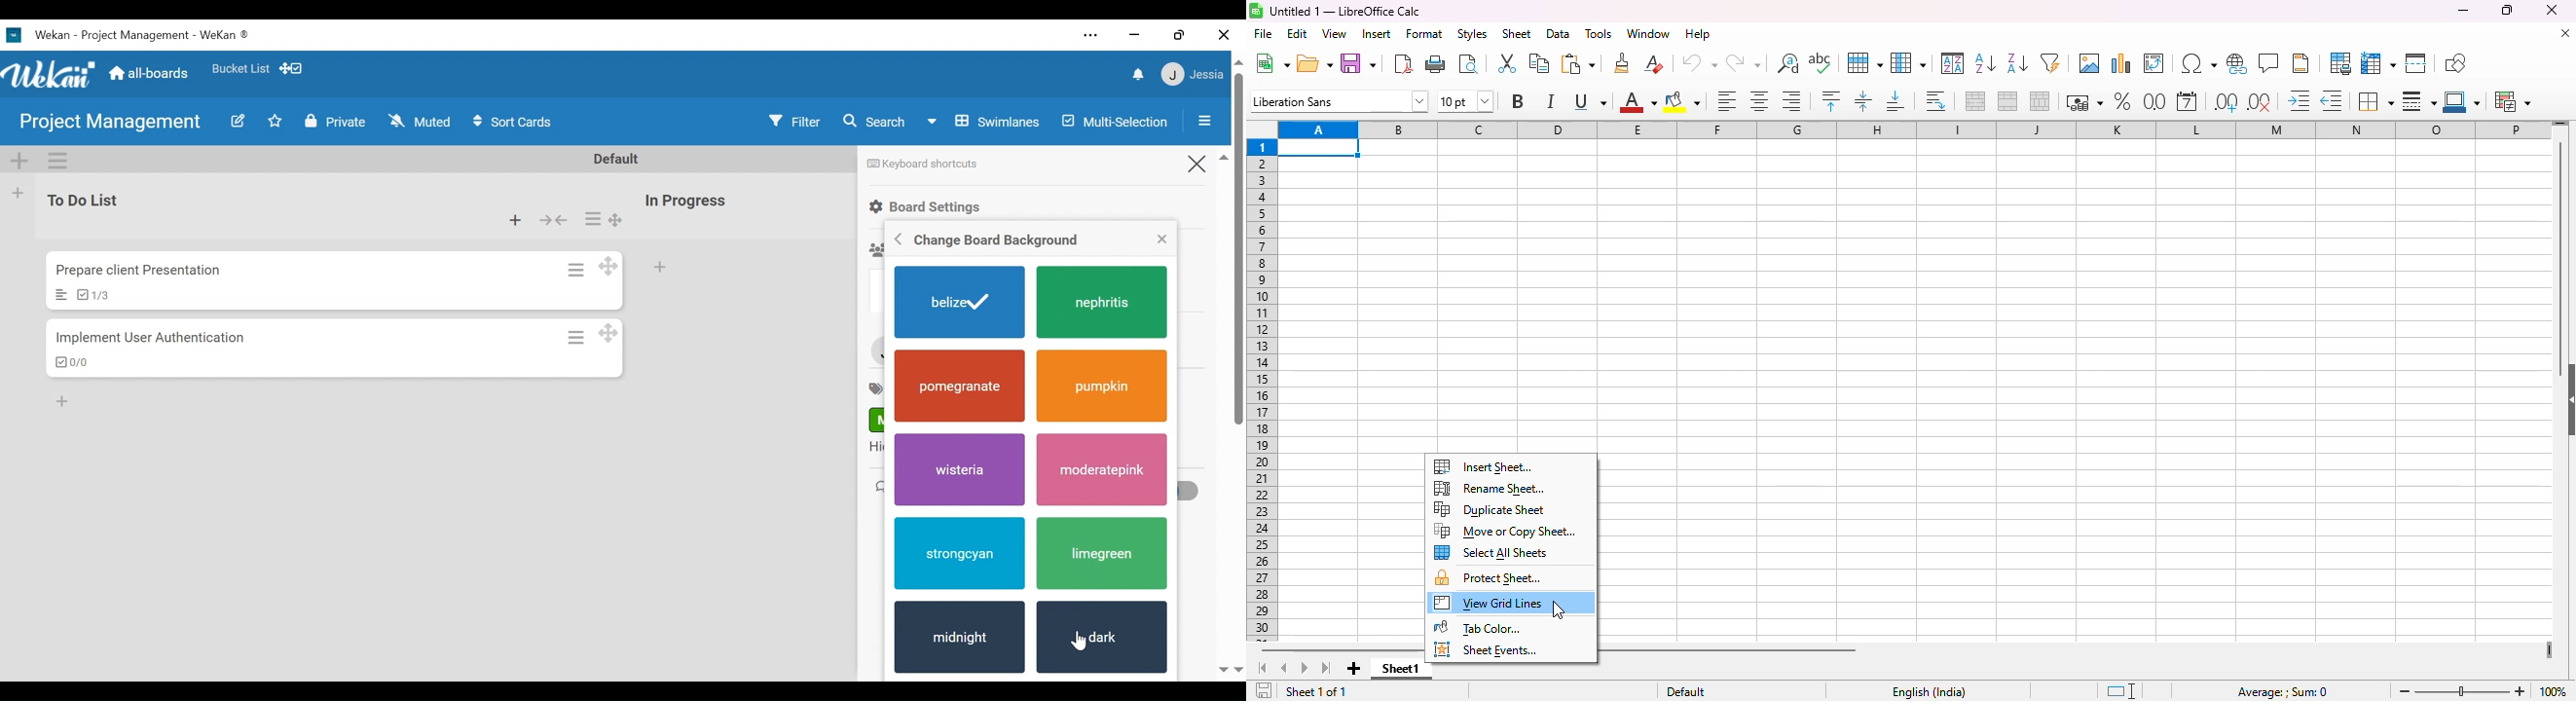 The height and width of the screenshot is (728, 2576). Describe the element at coordinates (1910, 129) in the screenshot. I see `columns` at that location.